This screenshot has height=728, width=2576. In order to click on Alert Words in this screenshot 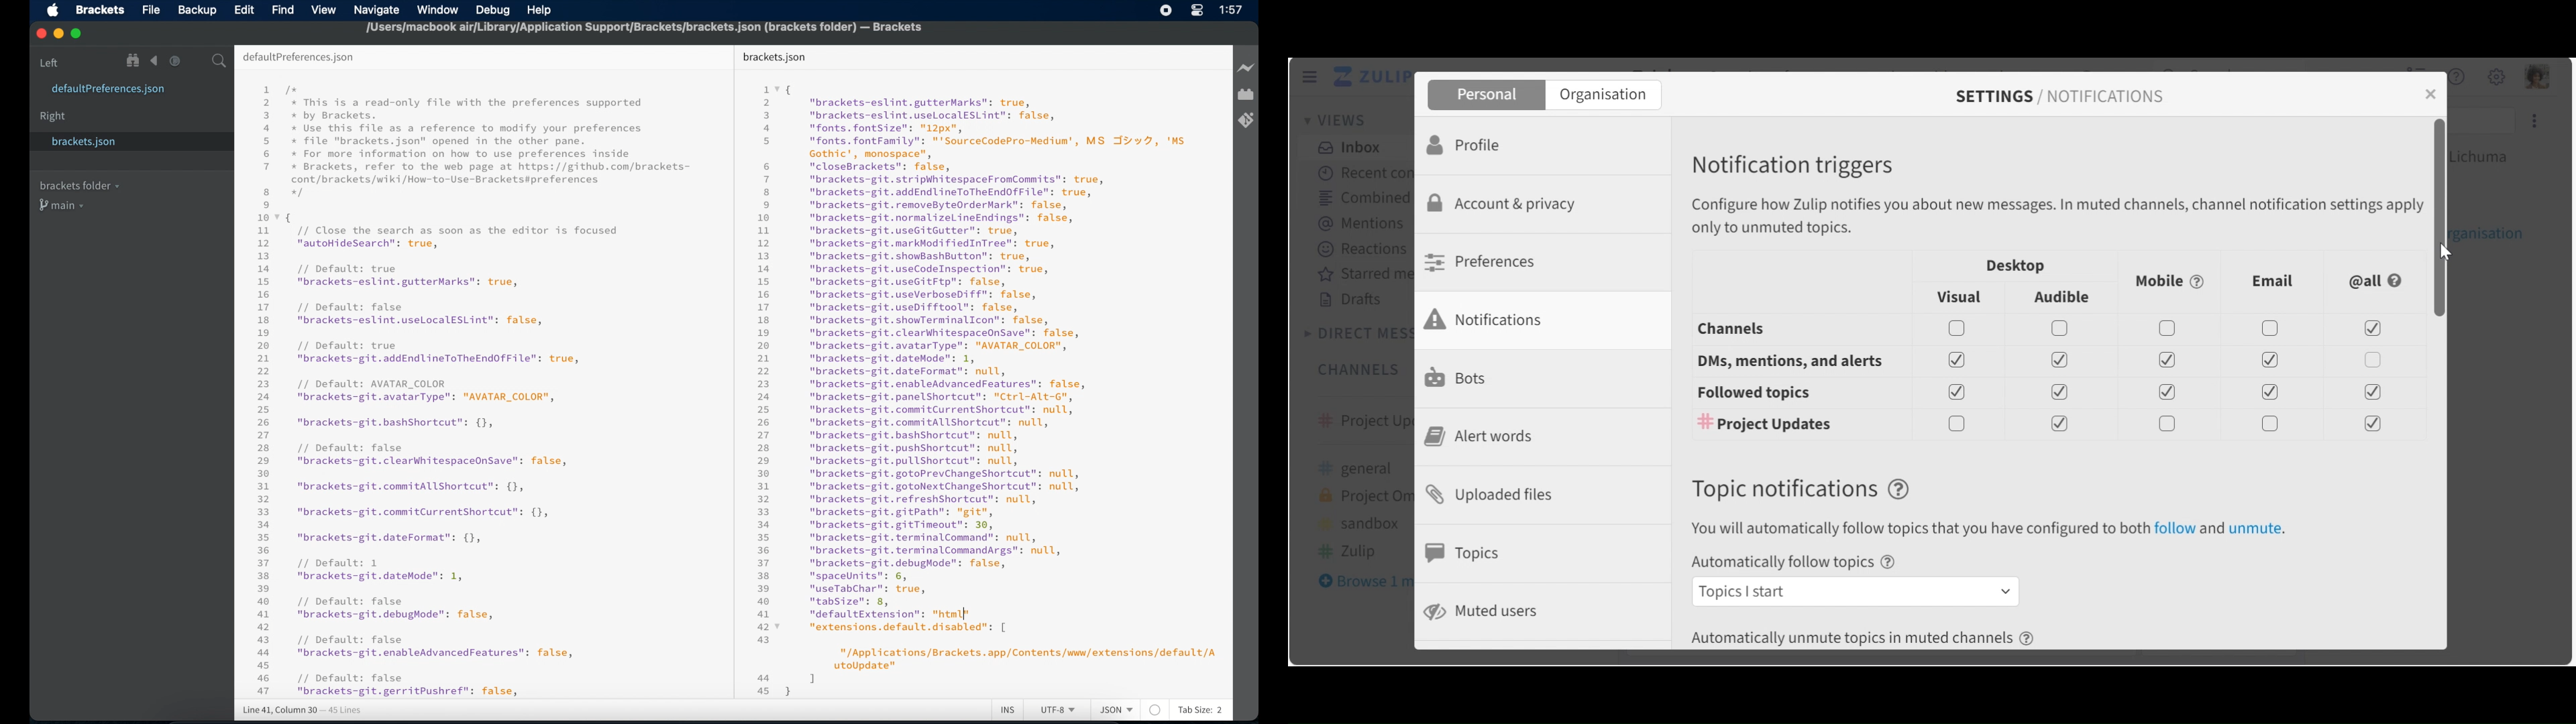, I will do `click(1484, 436)`.